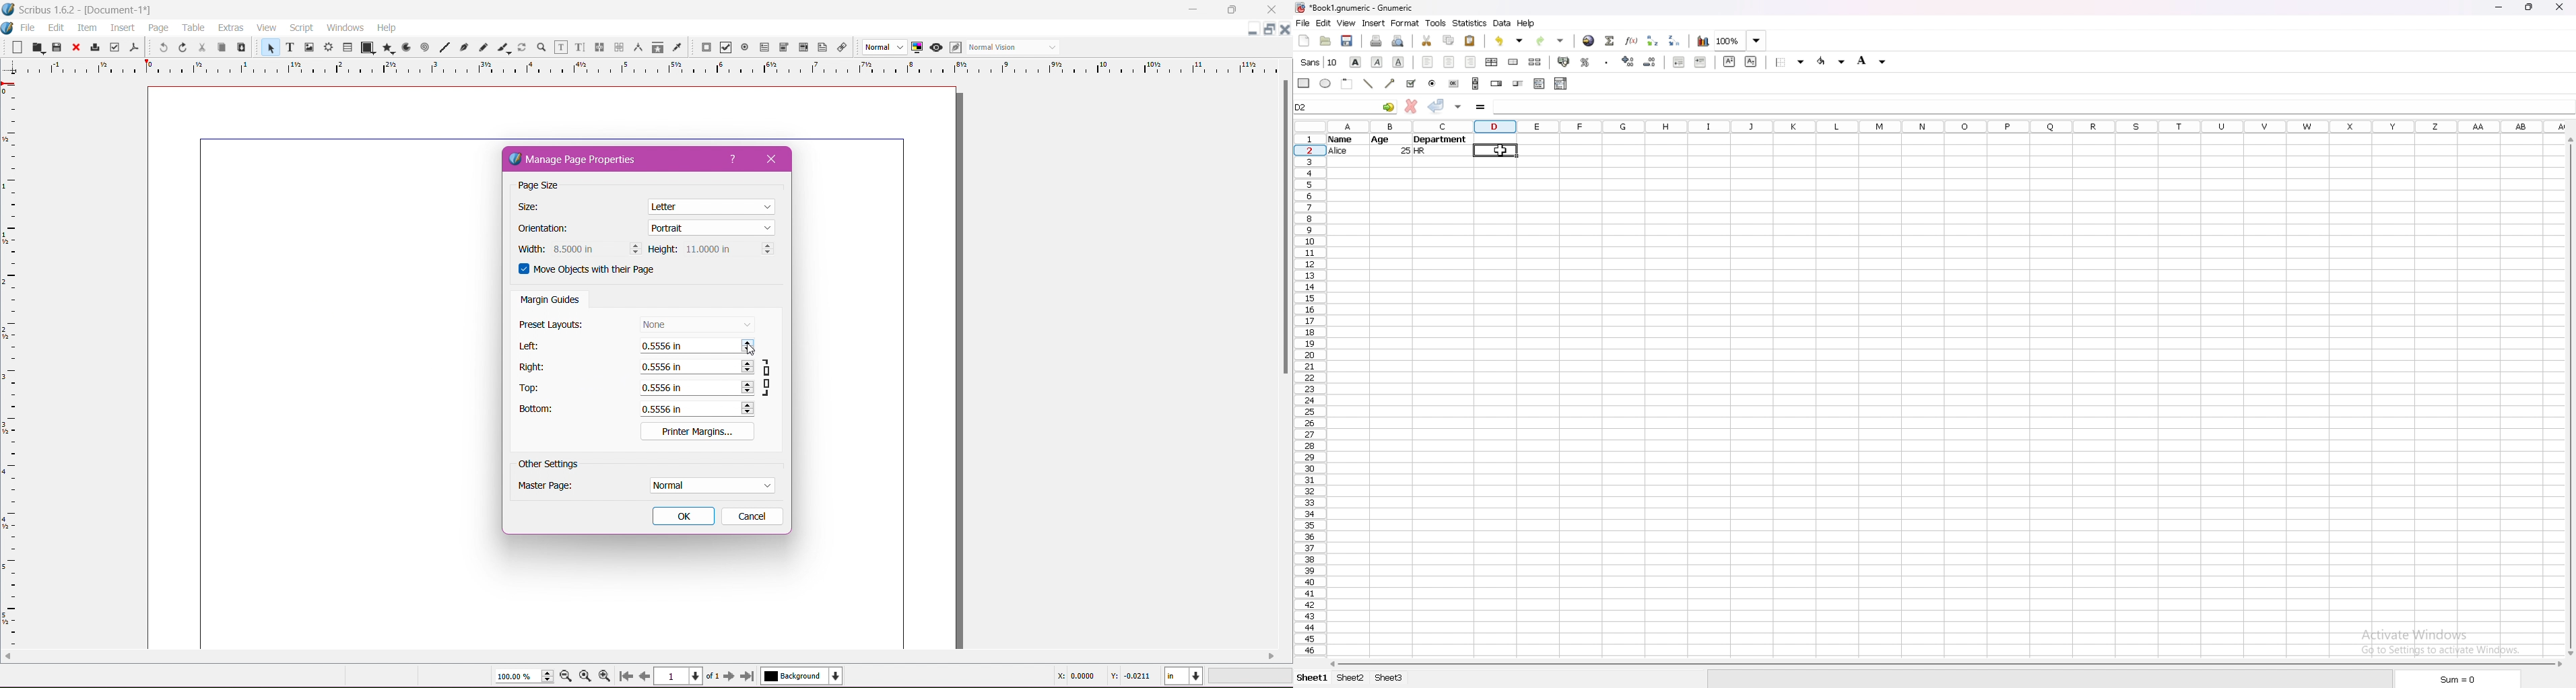  I want to click on thousands separator, so click(1607, 61).